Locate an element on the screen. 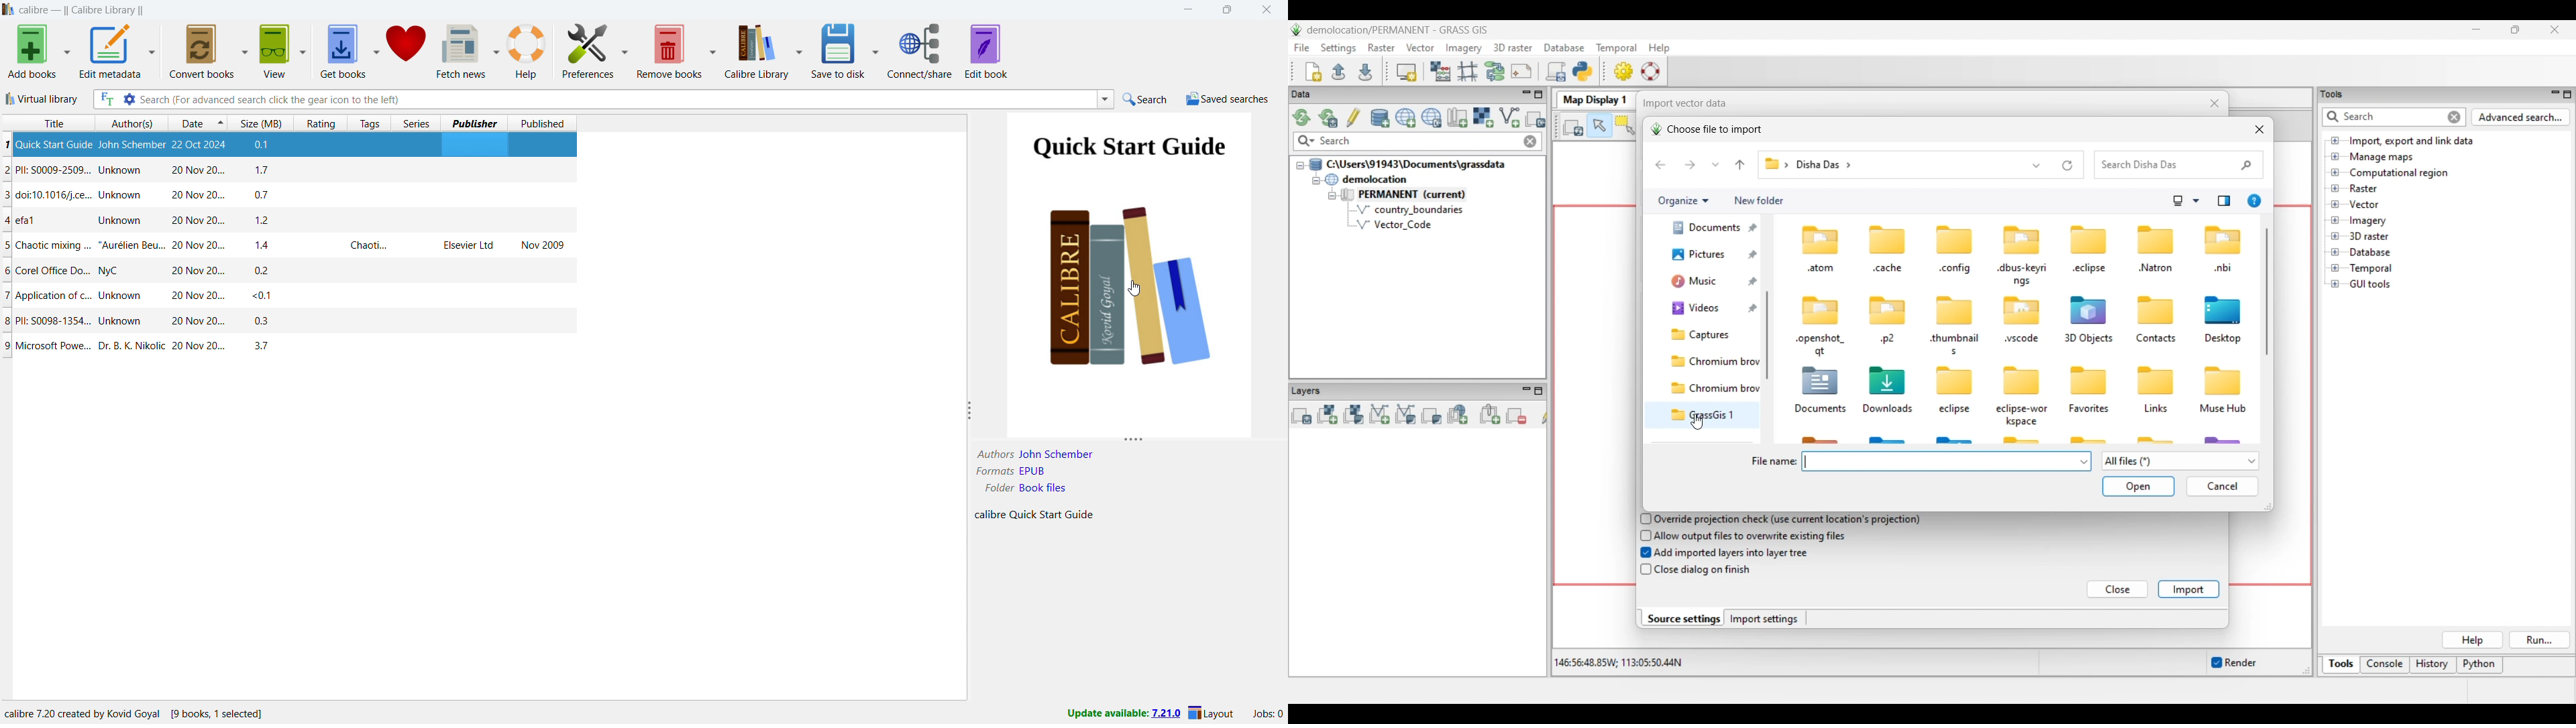 Image resolution: width=2576 pixels, height=728 pixels. 1.7 is located at coordinates (265, 170).